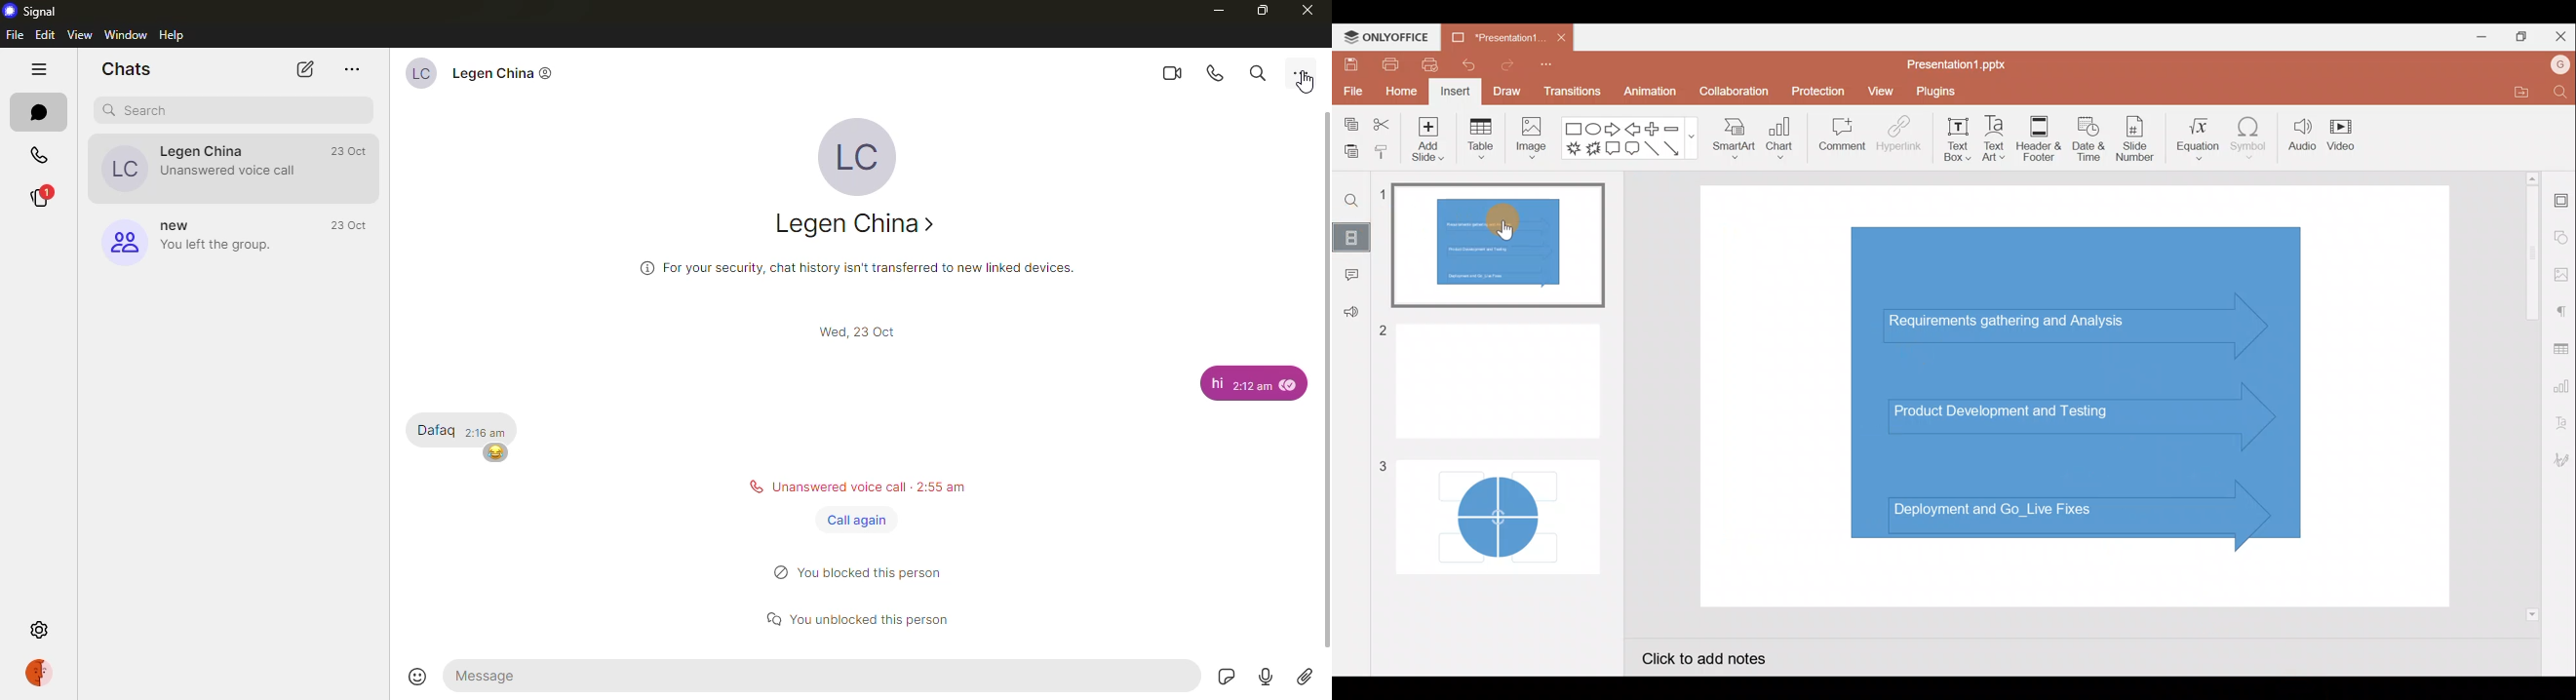 Image resolution: width=2576 pixels, height=700 pixels. What do you see at coordinates (419, 676) in the screenshot?
I see `emoji` at bounding box center [419, 676].